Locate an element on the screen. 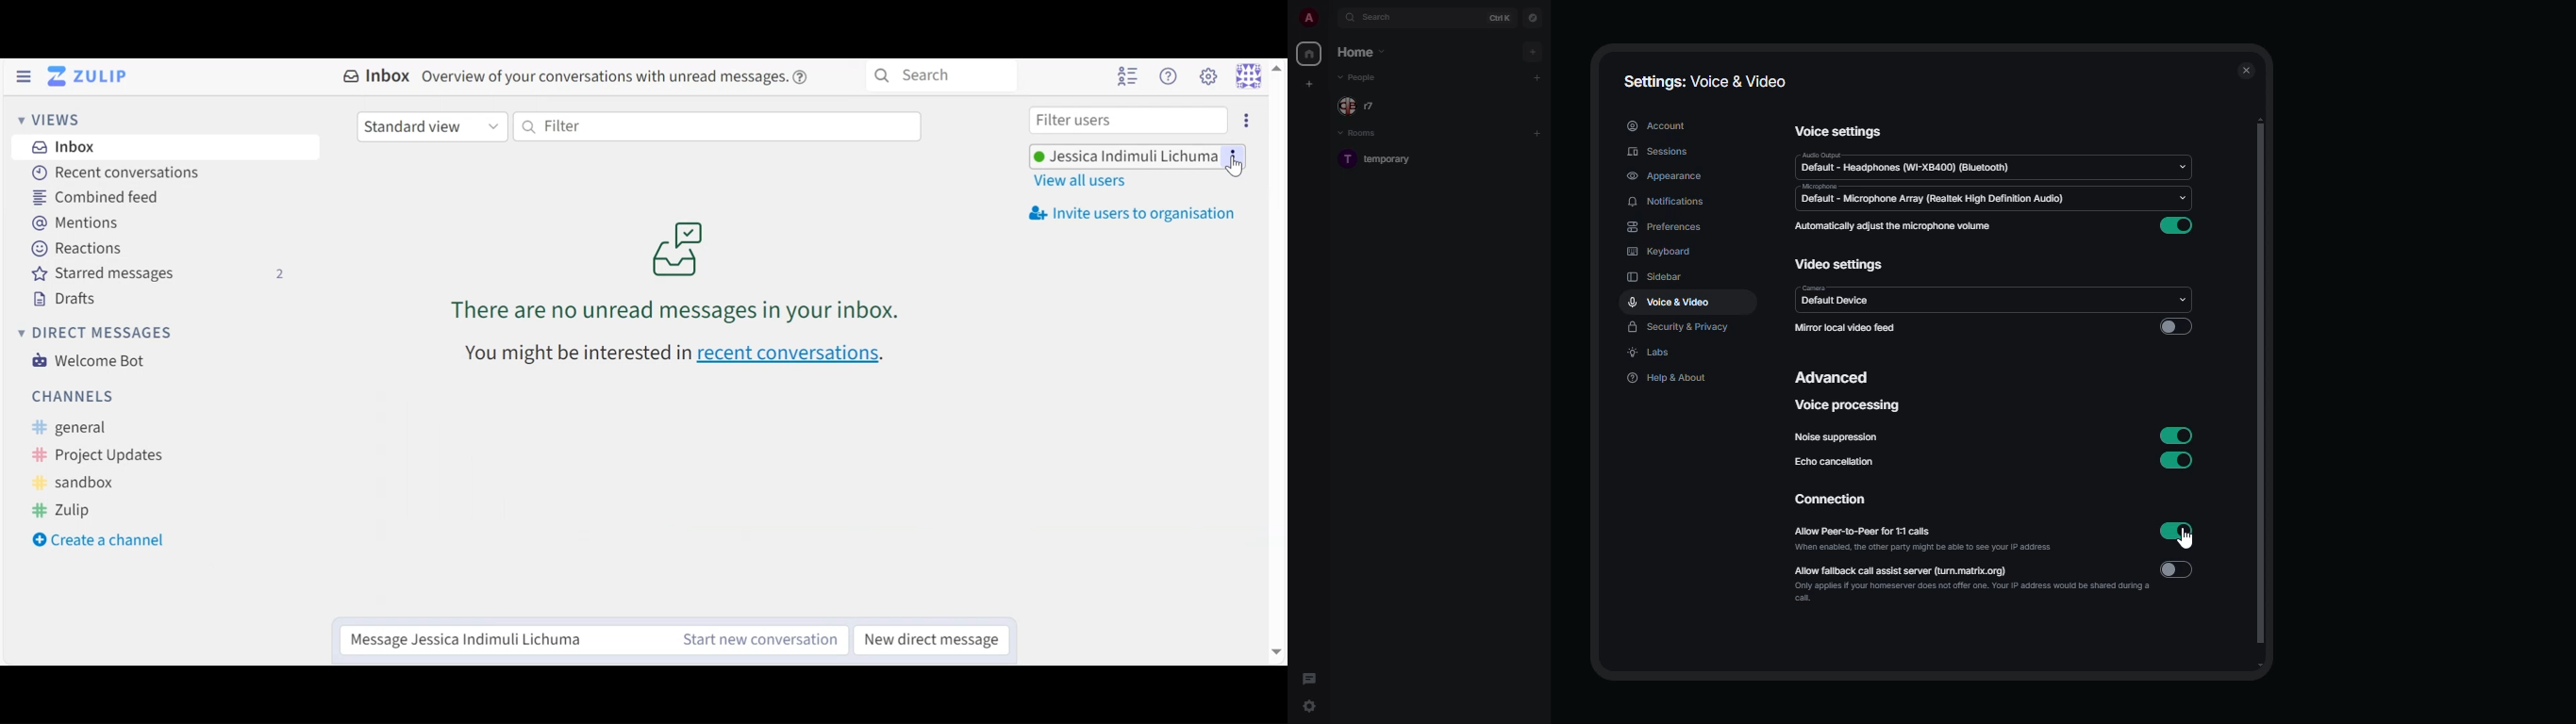  Reply message is located at coordinates (500, 639).